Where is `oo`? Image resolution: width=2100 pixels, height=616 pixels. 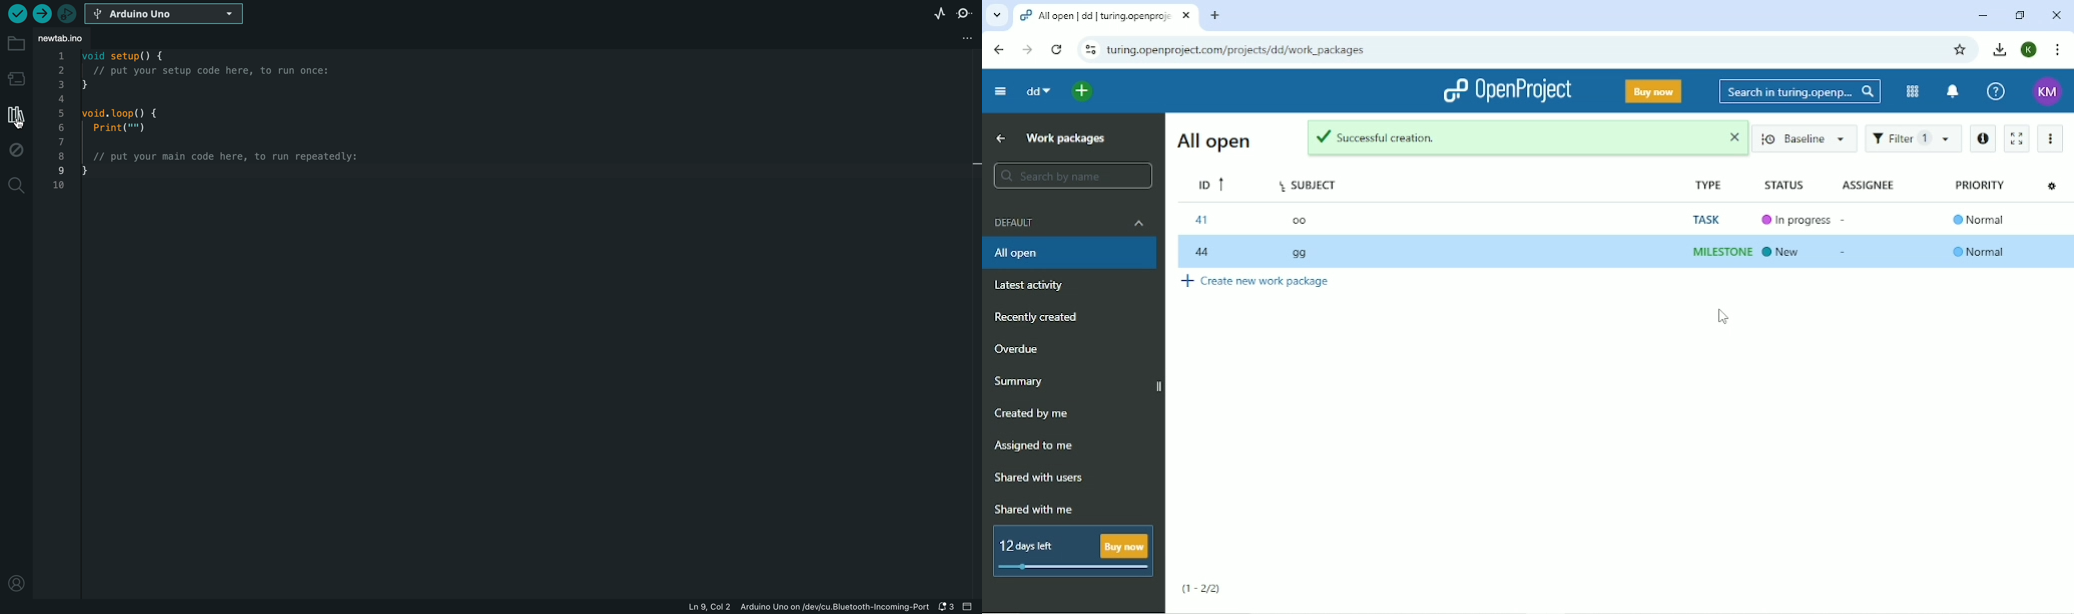
oo is located at coordinates (1300, 222).